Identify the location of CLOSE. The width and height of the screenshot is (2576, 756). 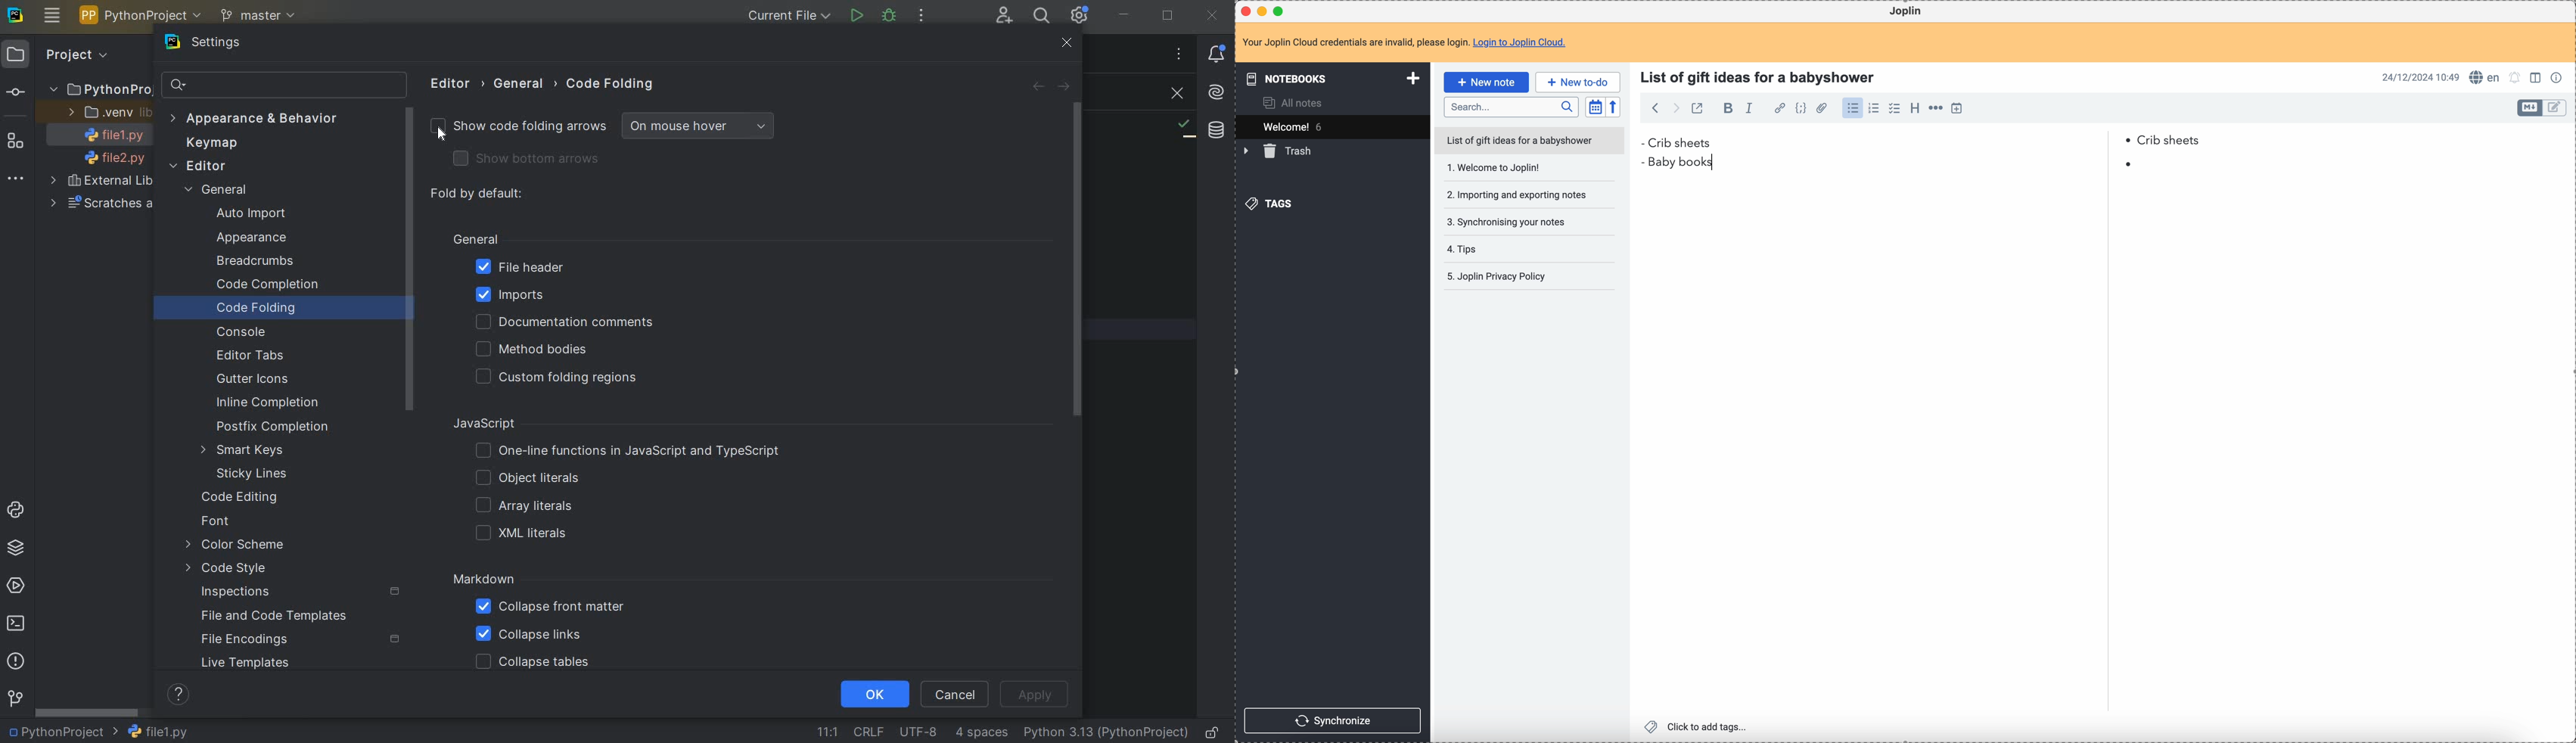
(1215, 14).